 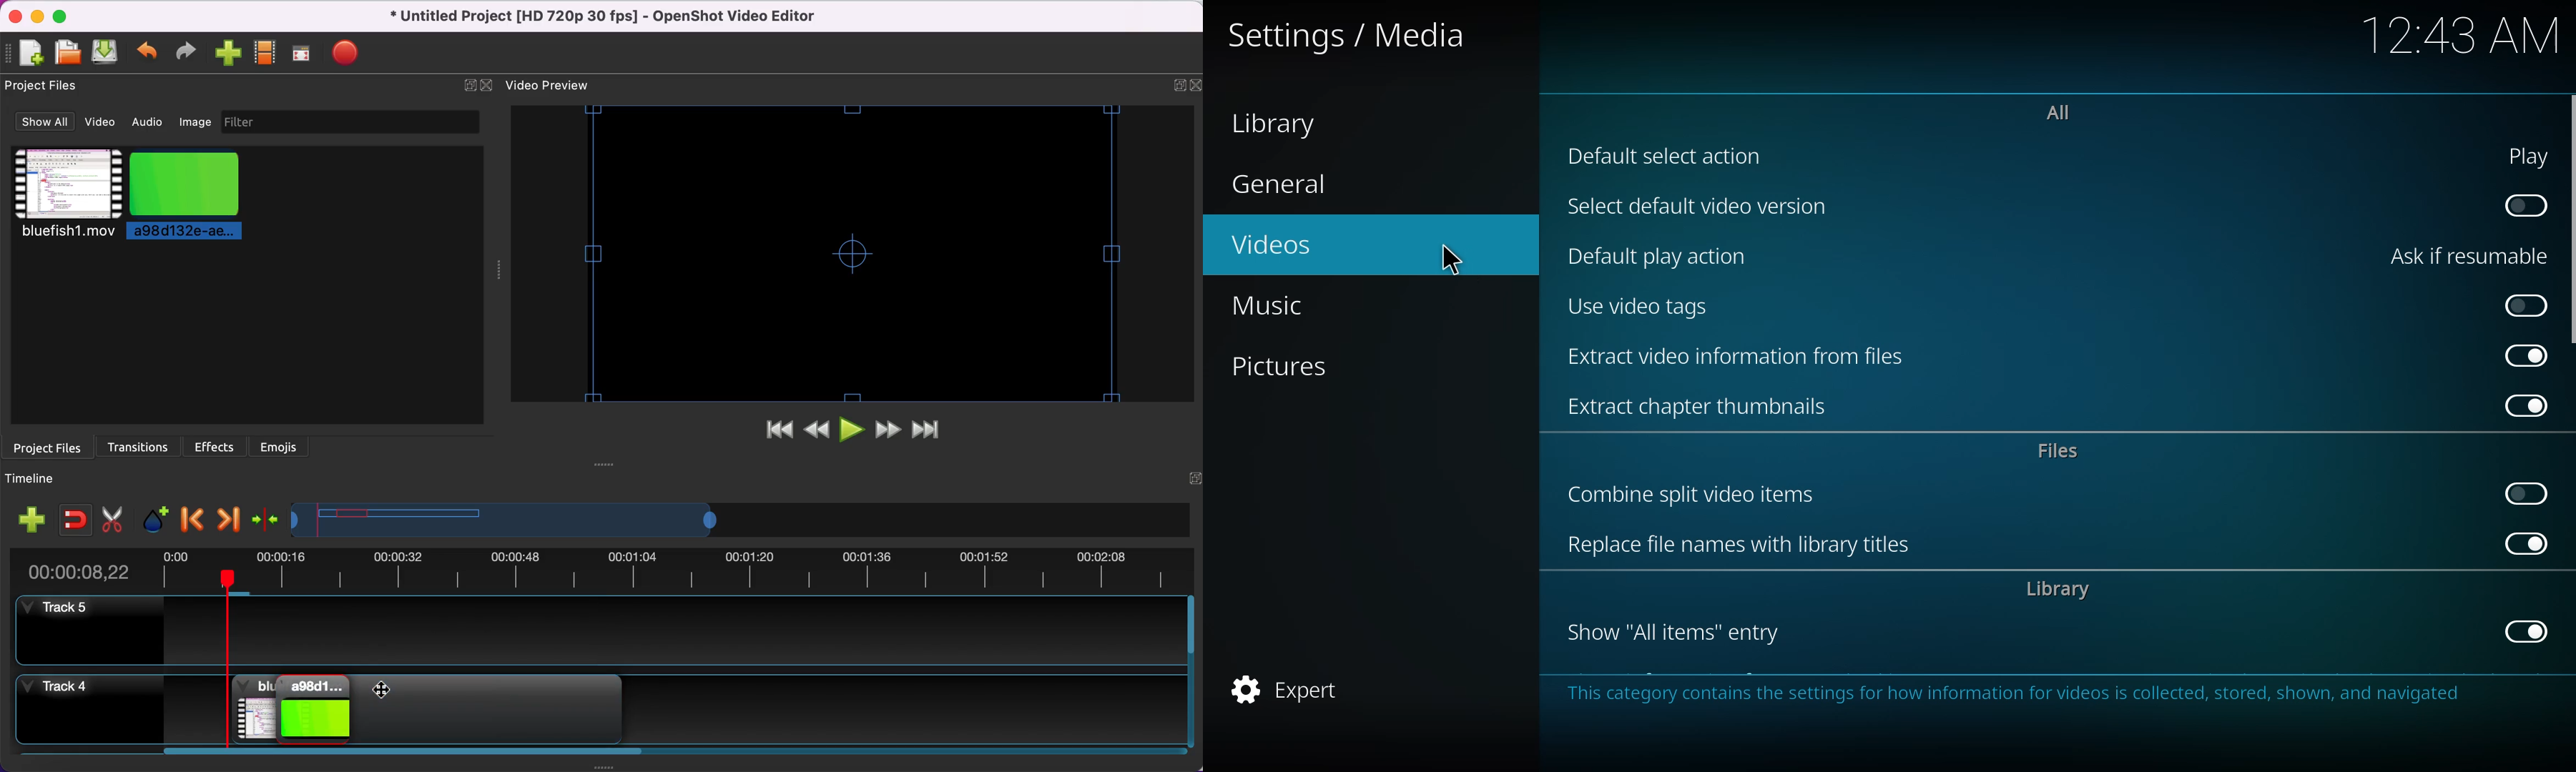 I want to click on enabled, so click(x=2526, y=543).